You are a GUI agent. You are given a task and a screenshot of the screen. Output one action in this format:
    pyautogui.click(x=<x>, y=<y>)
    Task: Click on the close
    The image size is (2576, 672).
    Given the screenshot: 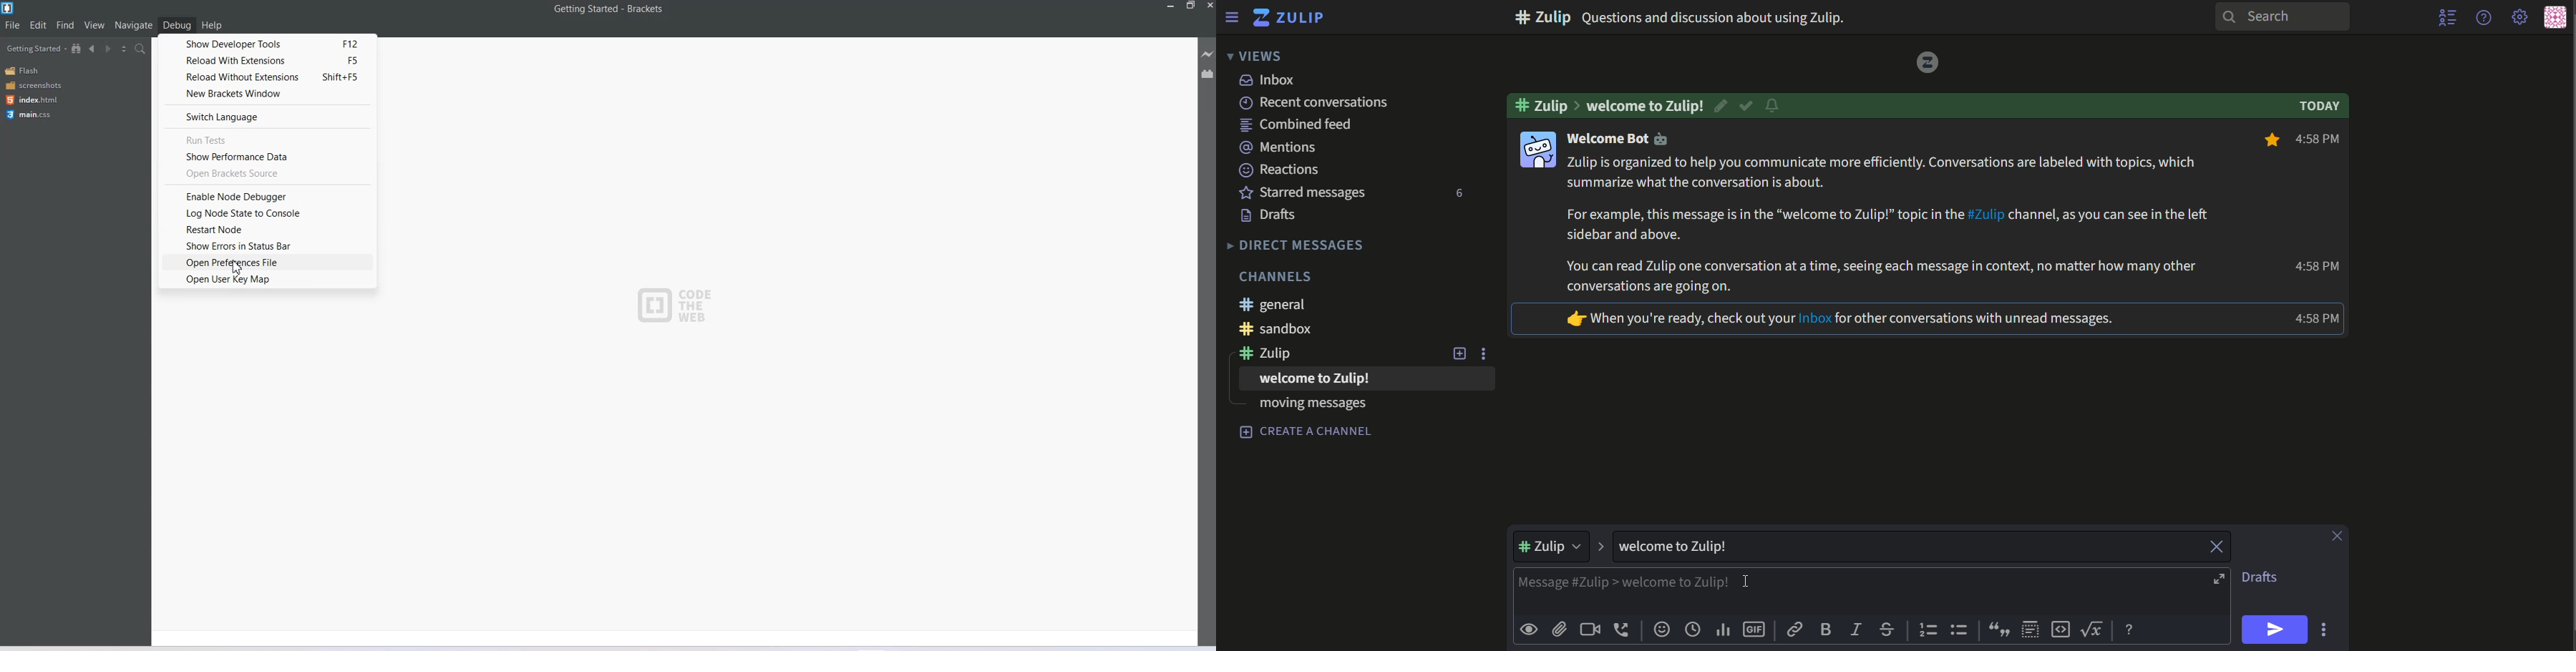 What is the action you would take?
    pyautogui.click(x=2339, y=536)
    